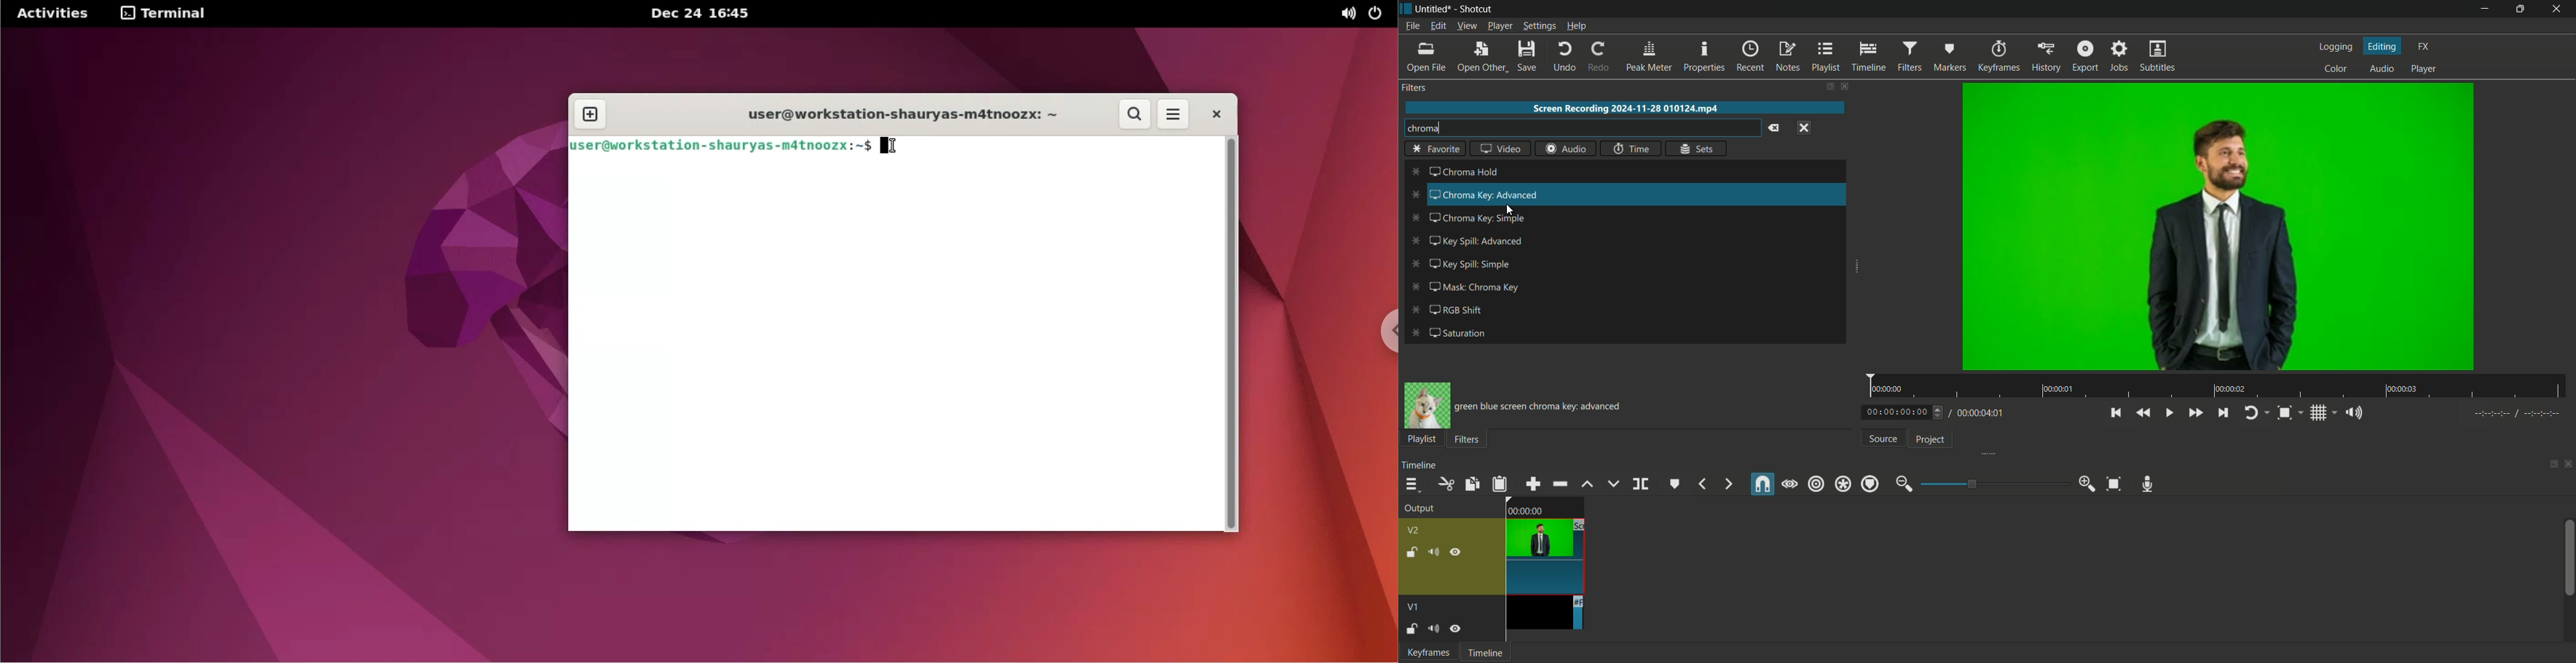 The width and height of the screenshot is (2576, 672). What do you see at coordinates (2251, 413) in the screenshot?
I see `toggle player looping` at bounding box center [2251, 413].